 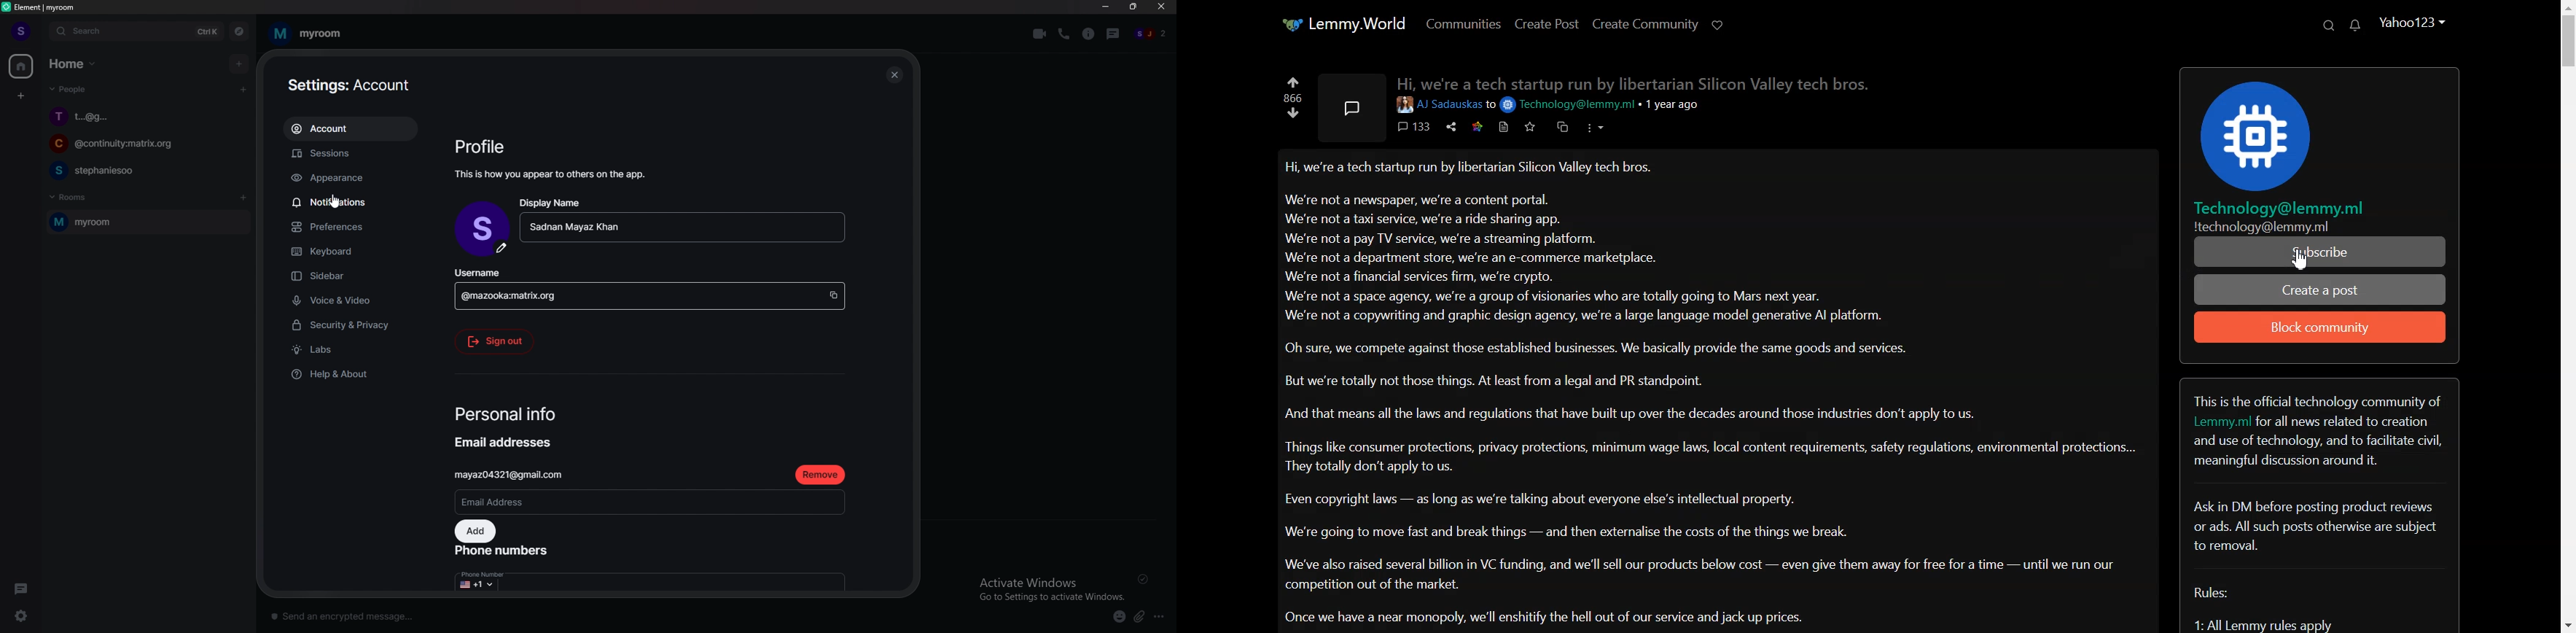 What do you see at coordinates (482, 228) in the screenshot?
I see `display photo` at bounding box center [482, 228].